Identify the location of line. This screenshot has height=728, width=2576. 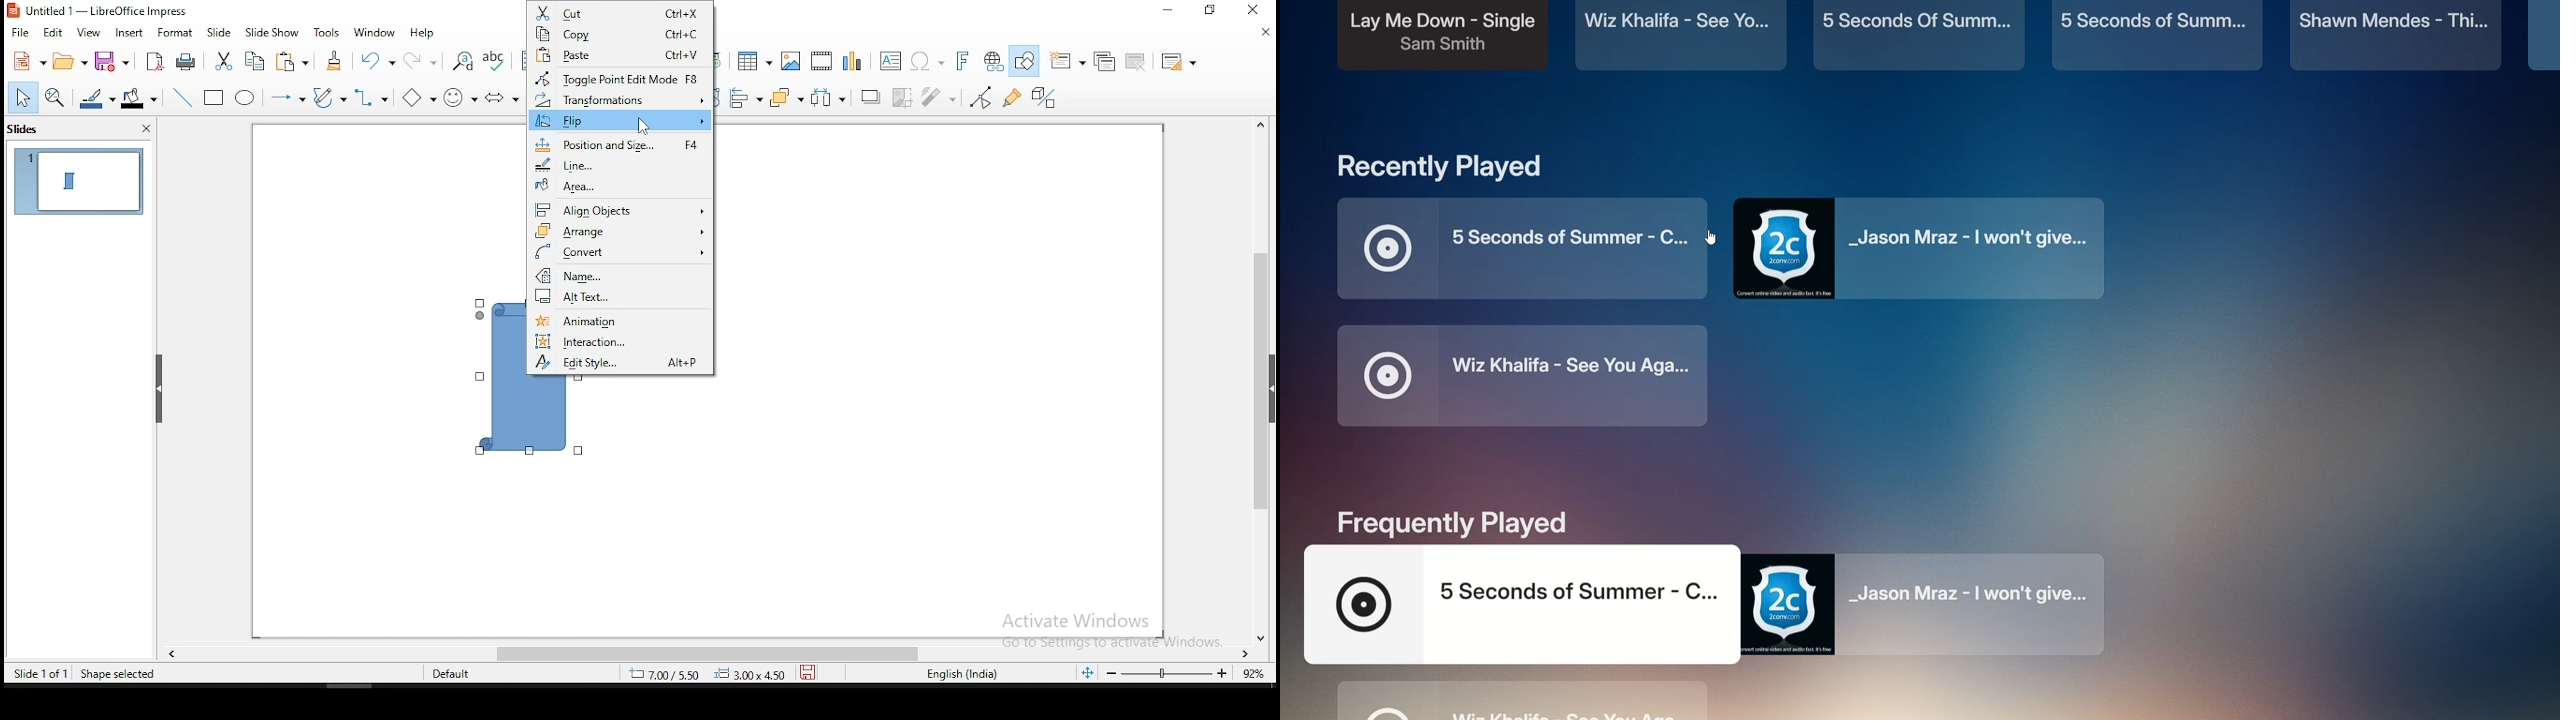
(622, 165).